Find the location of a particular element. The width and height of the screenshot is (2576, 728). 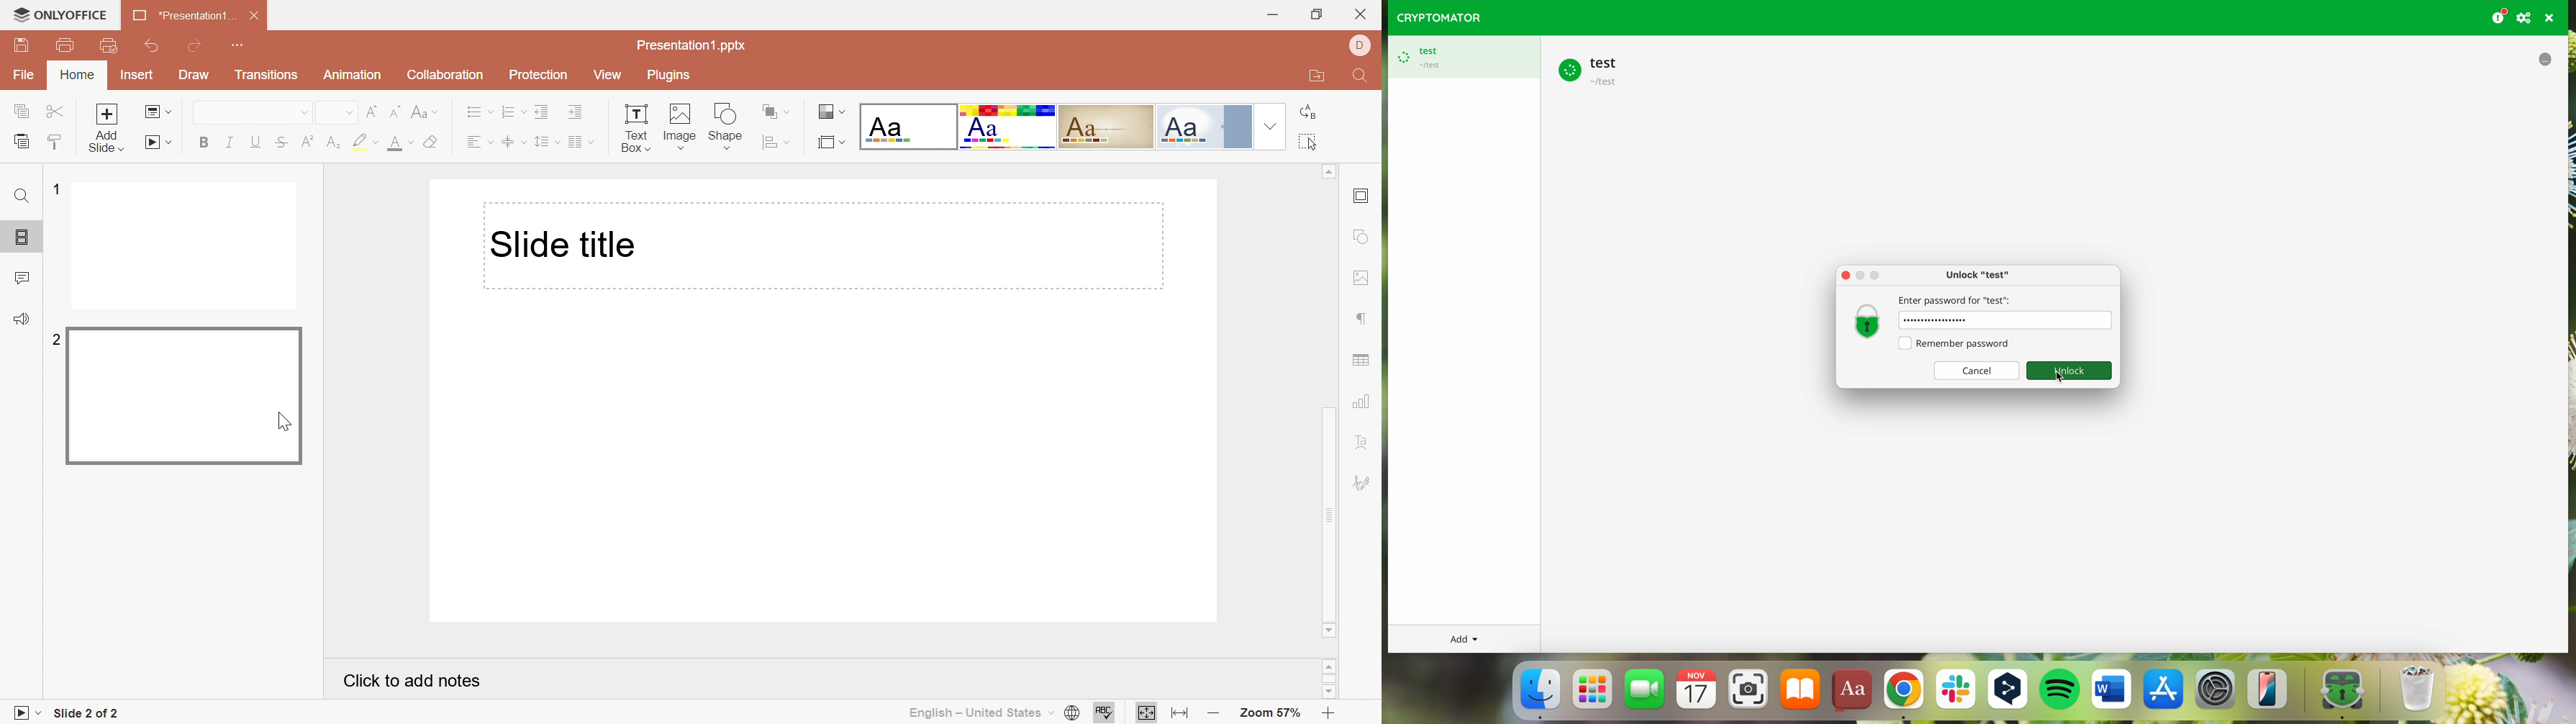

Highlight color is located at coordinates (366, 140).